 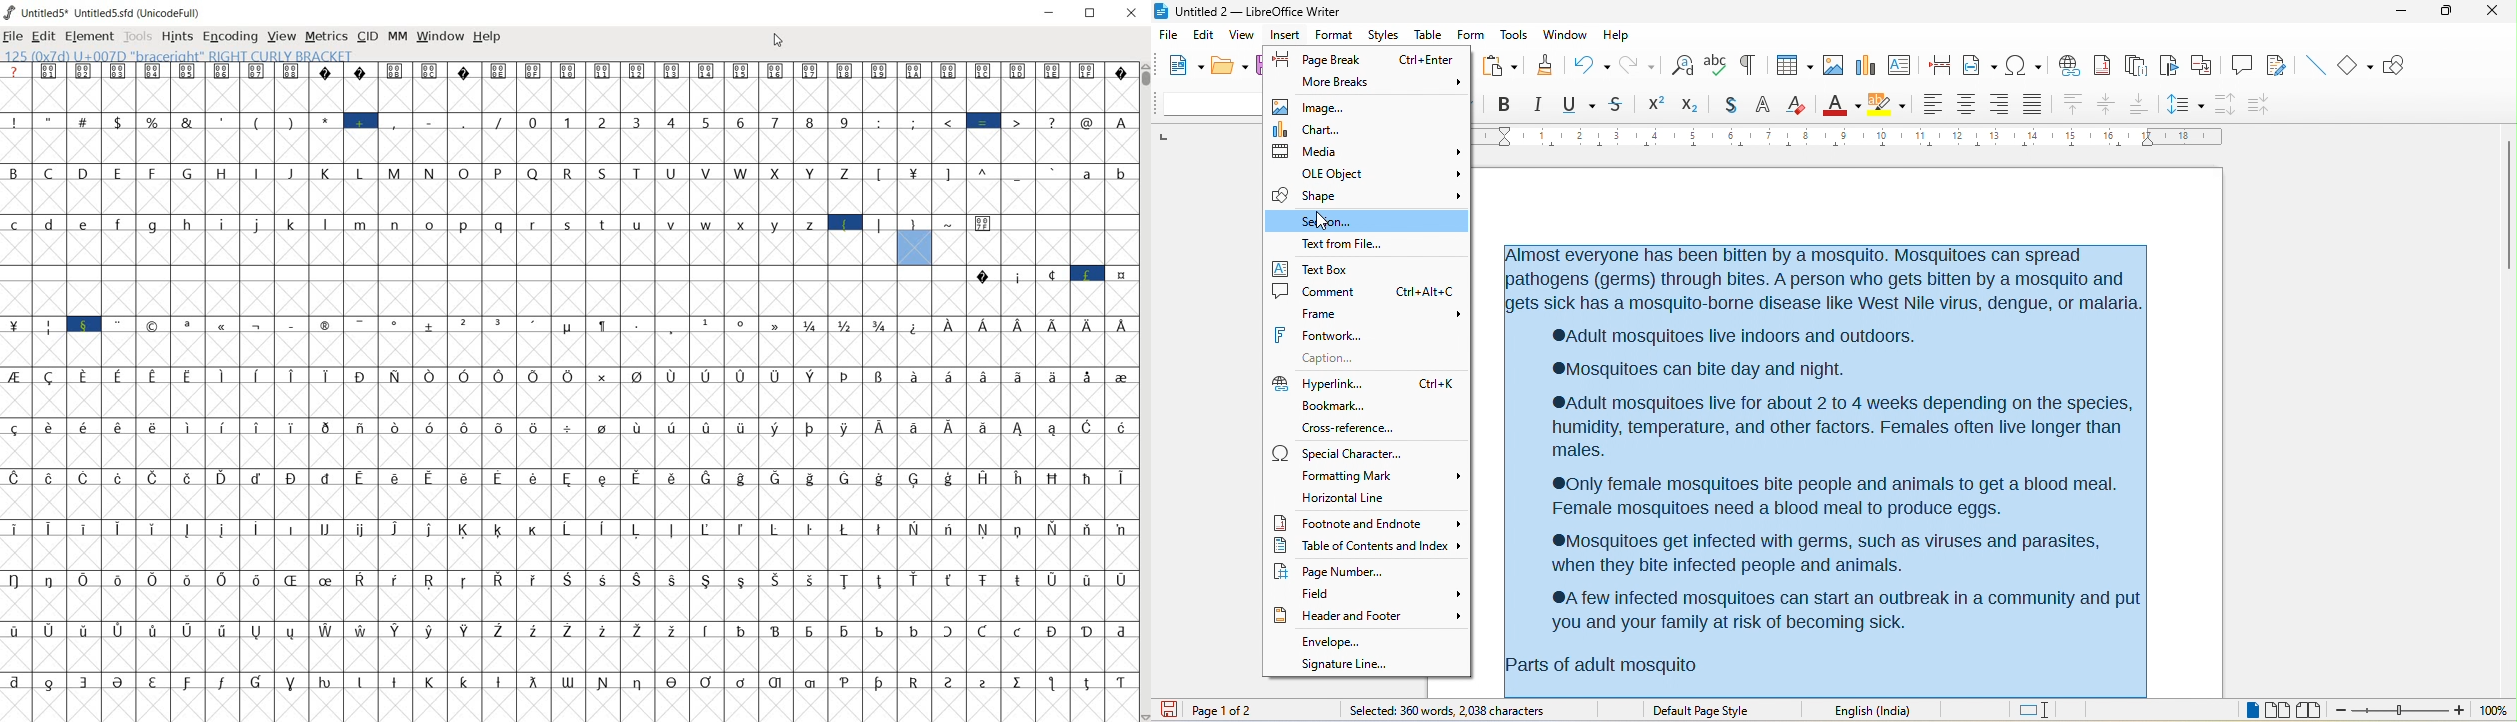 What do you see at coordinates (1469, 33) in the screenshot?
I see `form` at bounding box center [1469, 33].